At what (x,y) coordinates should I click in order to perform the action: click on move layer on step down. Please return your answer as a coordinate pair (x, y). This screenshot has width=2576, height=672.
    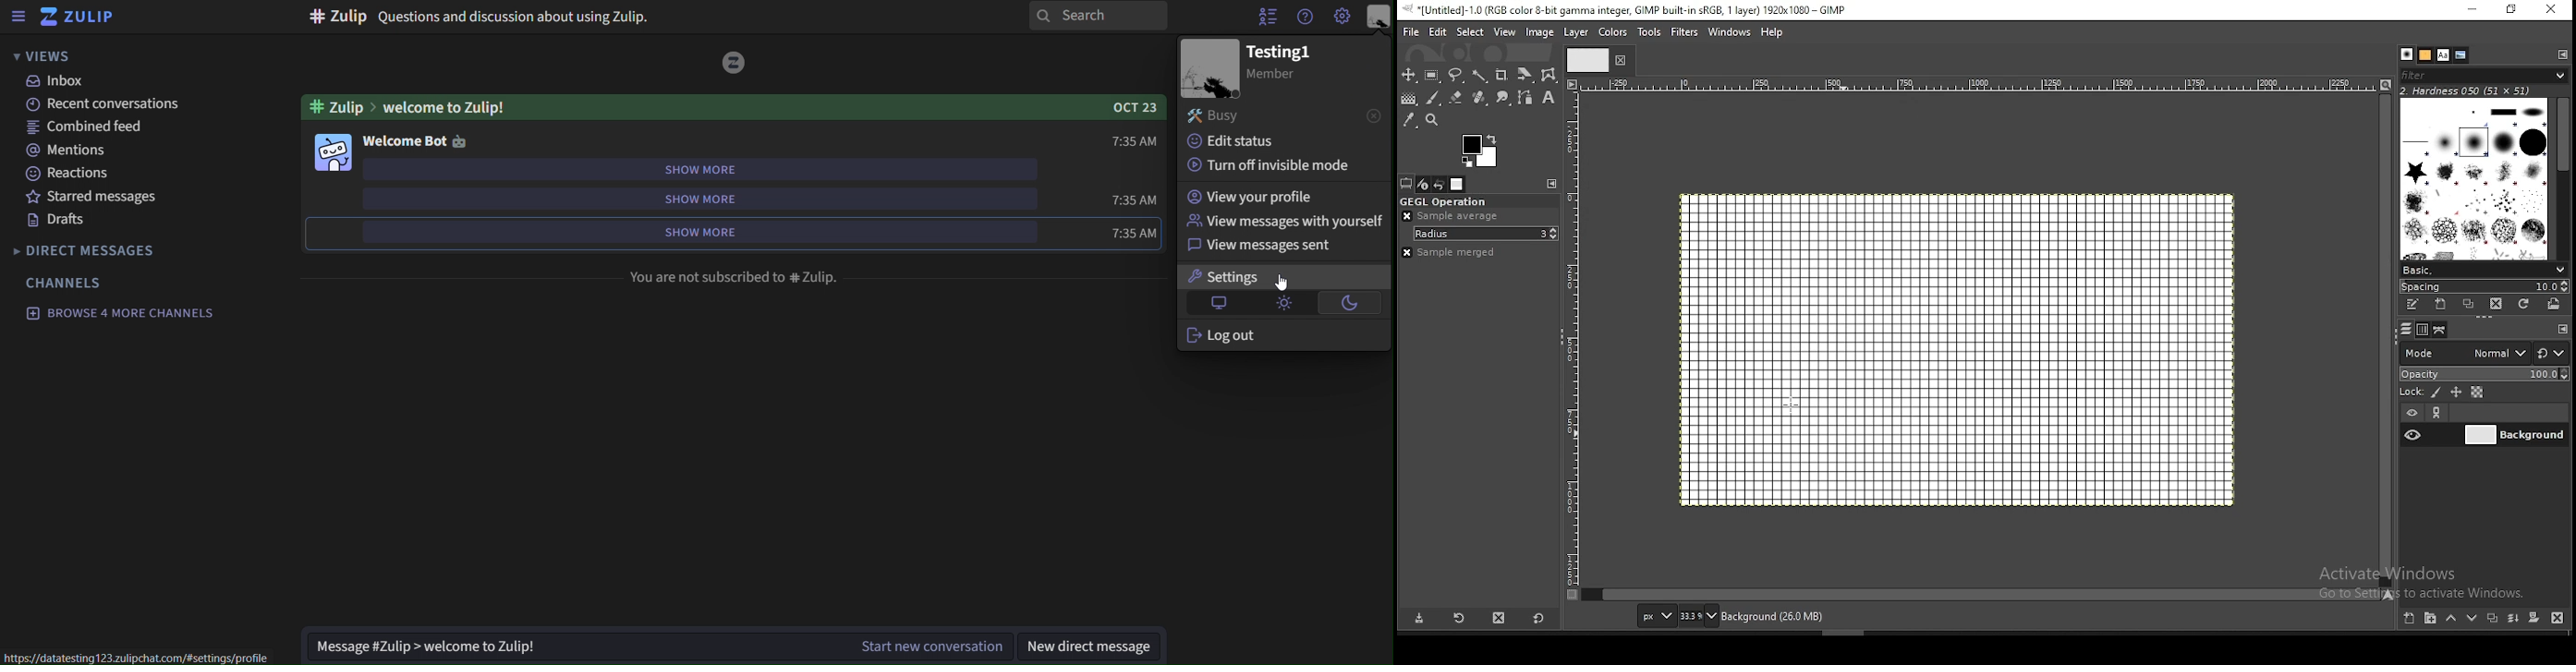
    Looking at the image, I should click on (2475, 618).